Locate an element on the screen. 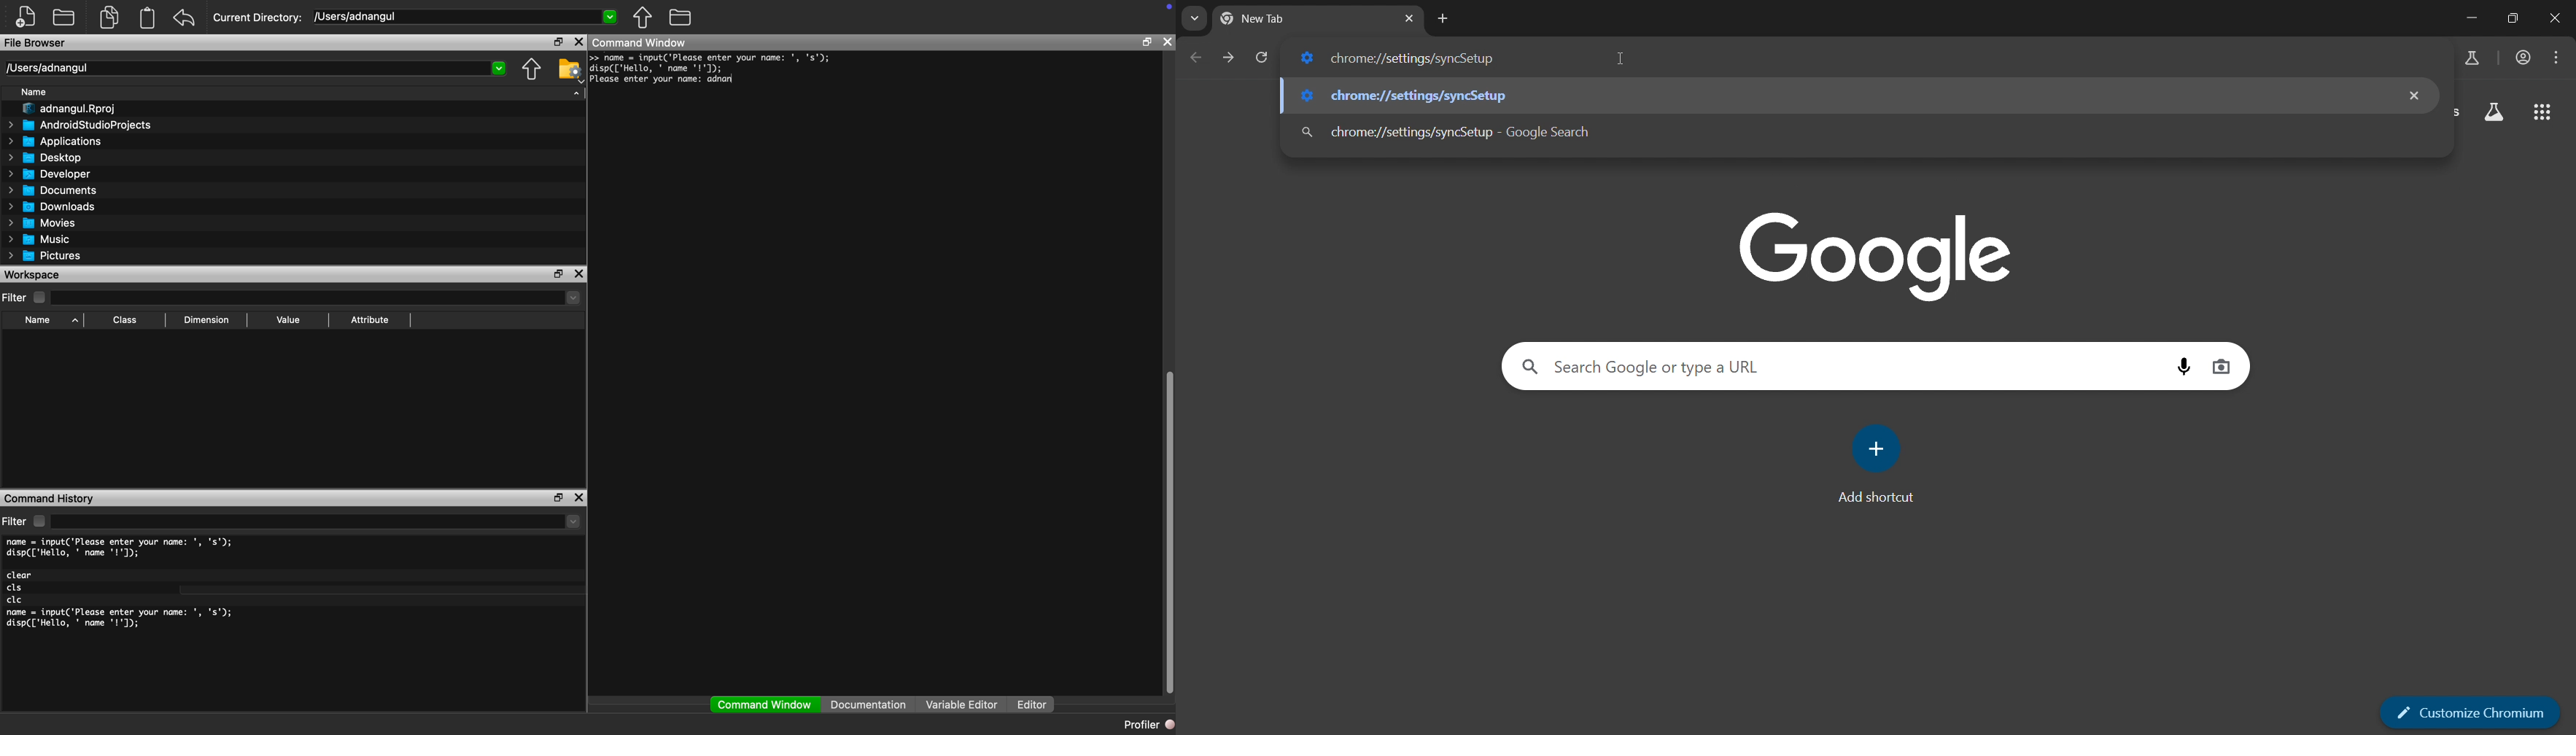  new tab is located at coordinates (1286, 20).